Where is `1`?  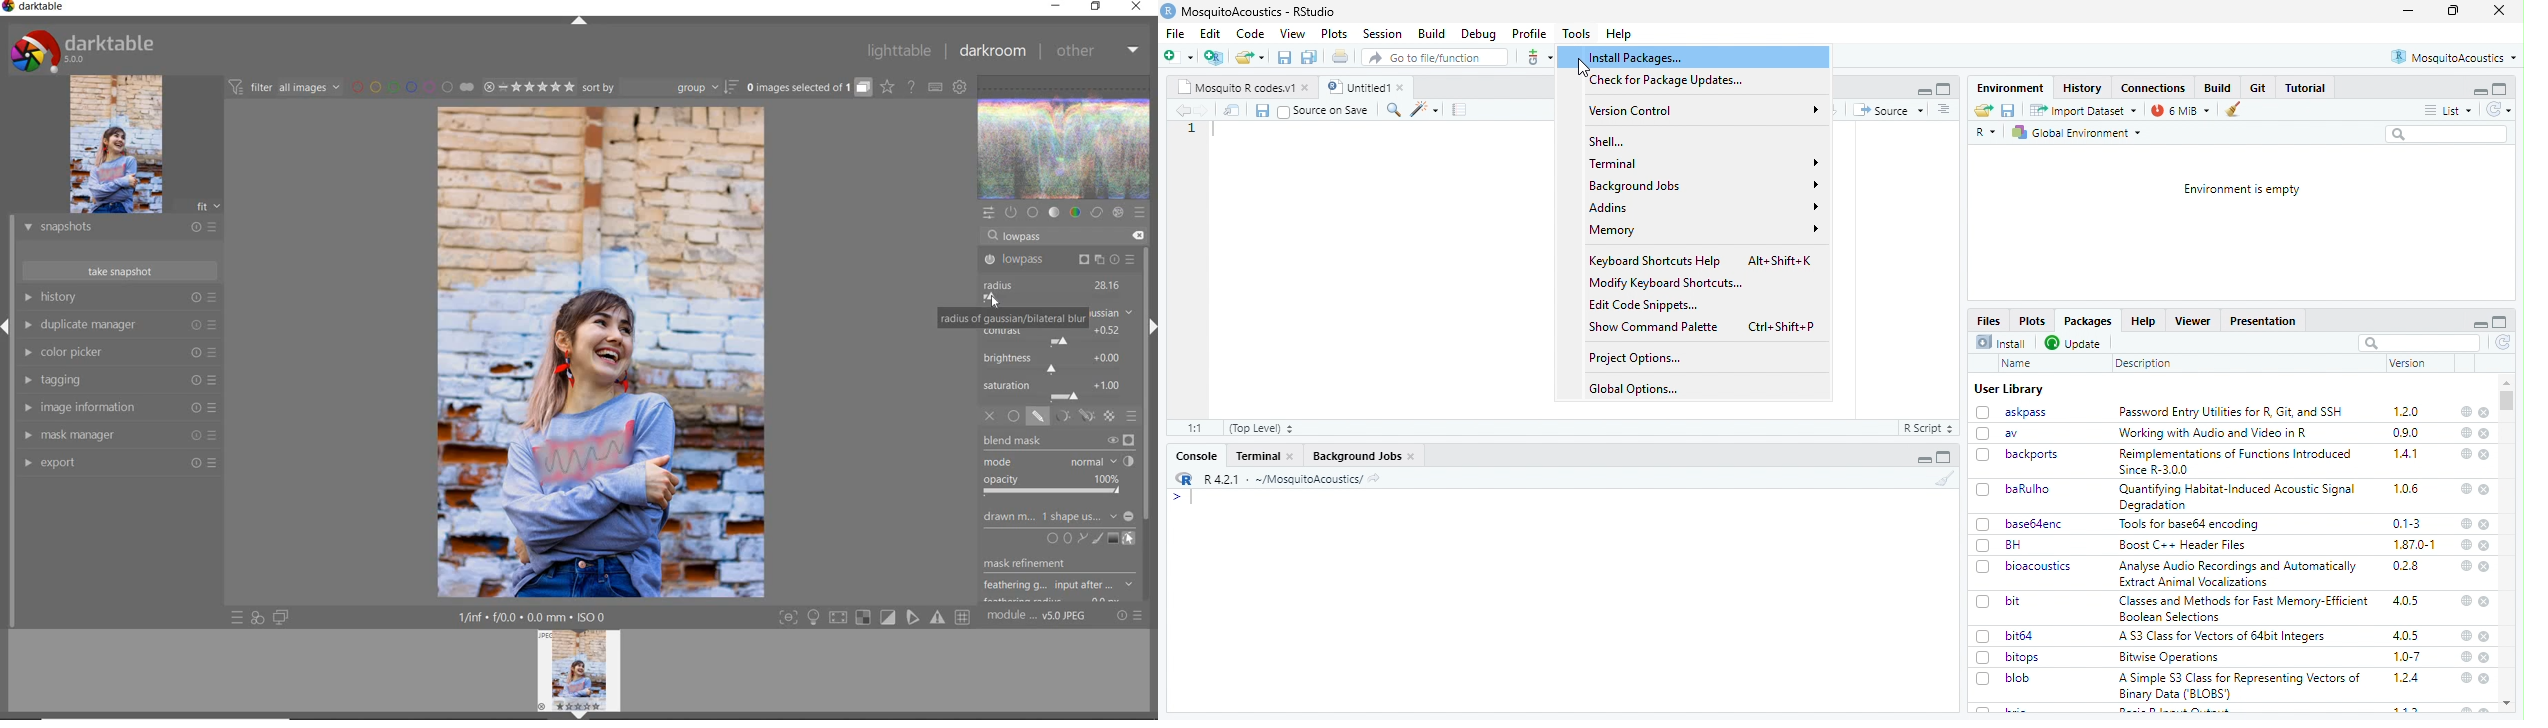 1 is located at coordinates (1192, 128).